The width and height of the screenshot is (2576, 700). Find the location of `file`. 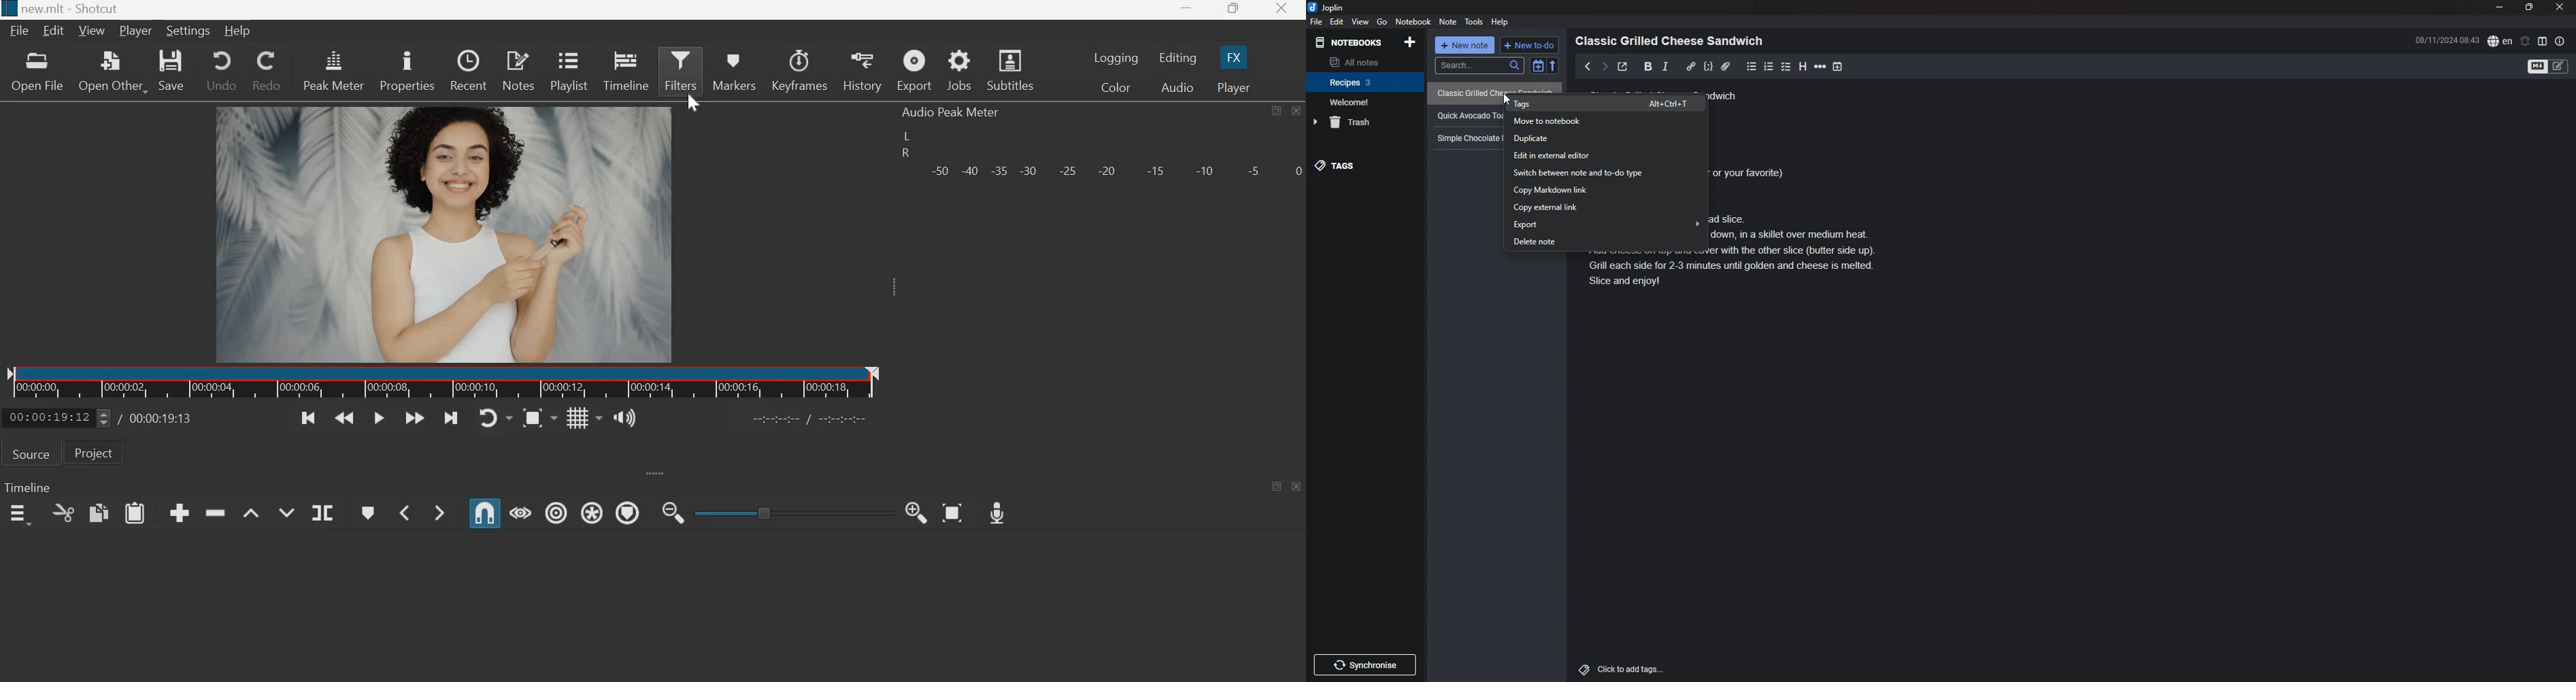

file is located at coordinates (1315, 21).